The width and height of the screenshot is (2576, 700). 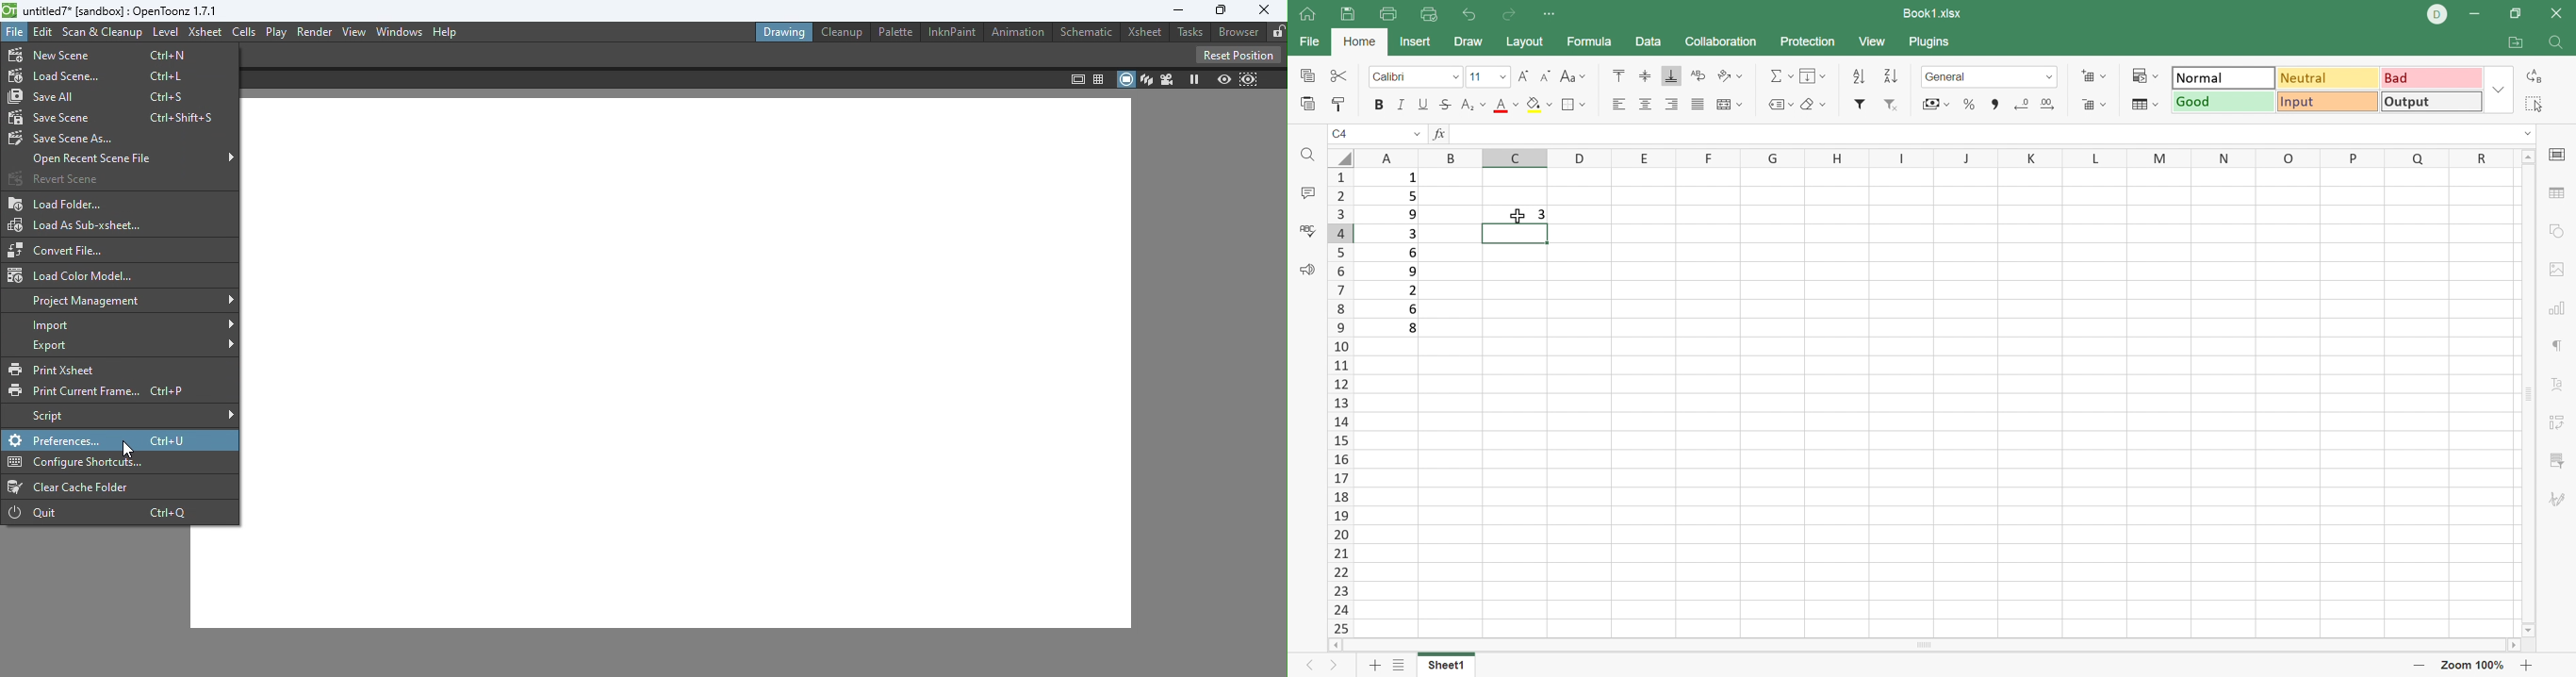 What do you see at coordinates (1339, 402) in the screenshot?
I see `Row names` at bounding box center [1339, 402].